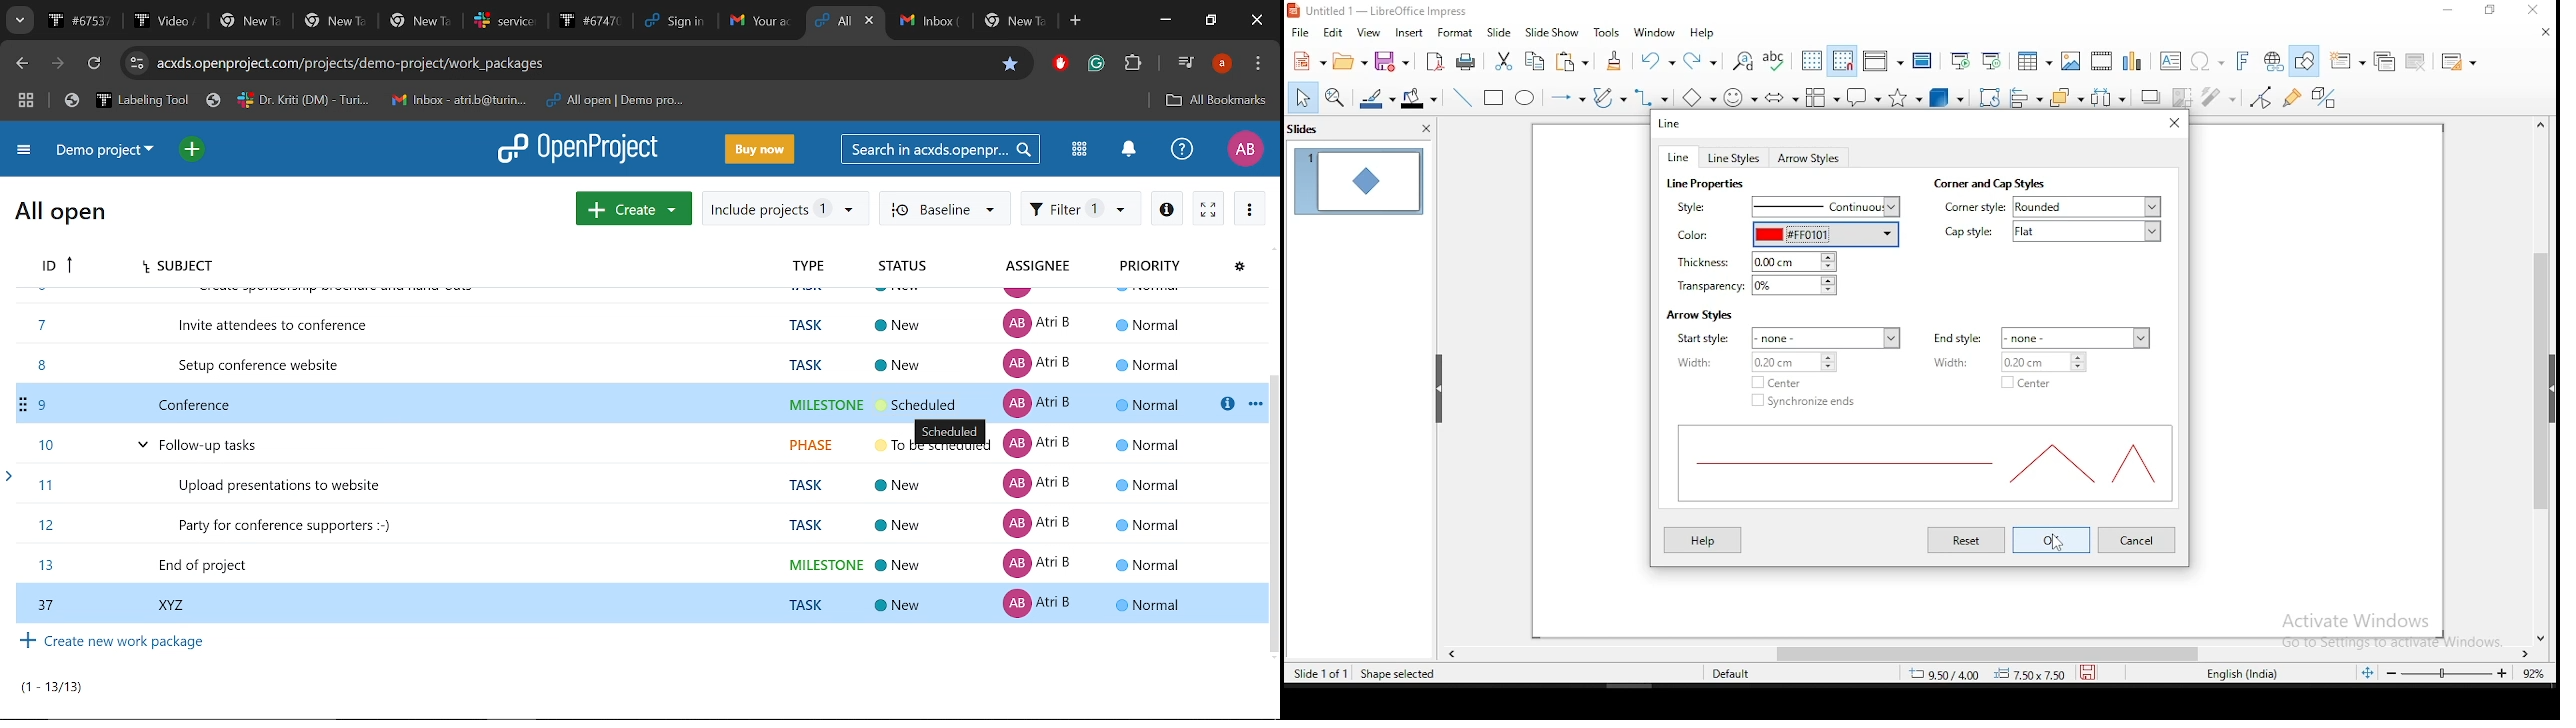 The height and width of the screenshot is (728, 2576). What do you see at coordinates (945, 206) in the screenshot?
I see `Baseline` at bounding box center [945, 206].